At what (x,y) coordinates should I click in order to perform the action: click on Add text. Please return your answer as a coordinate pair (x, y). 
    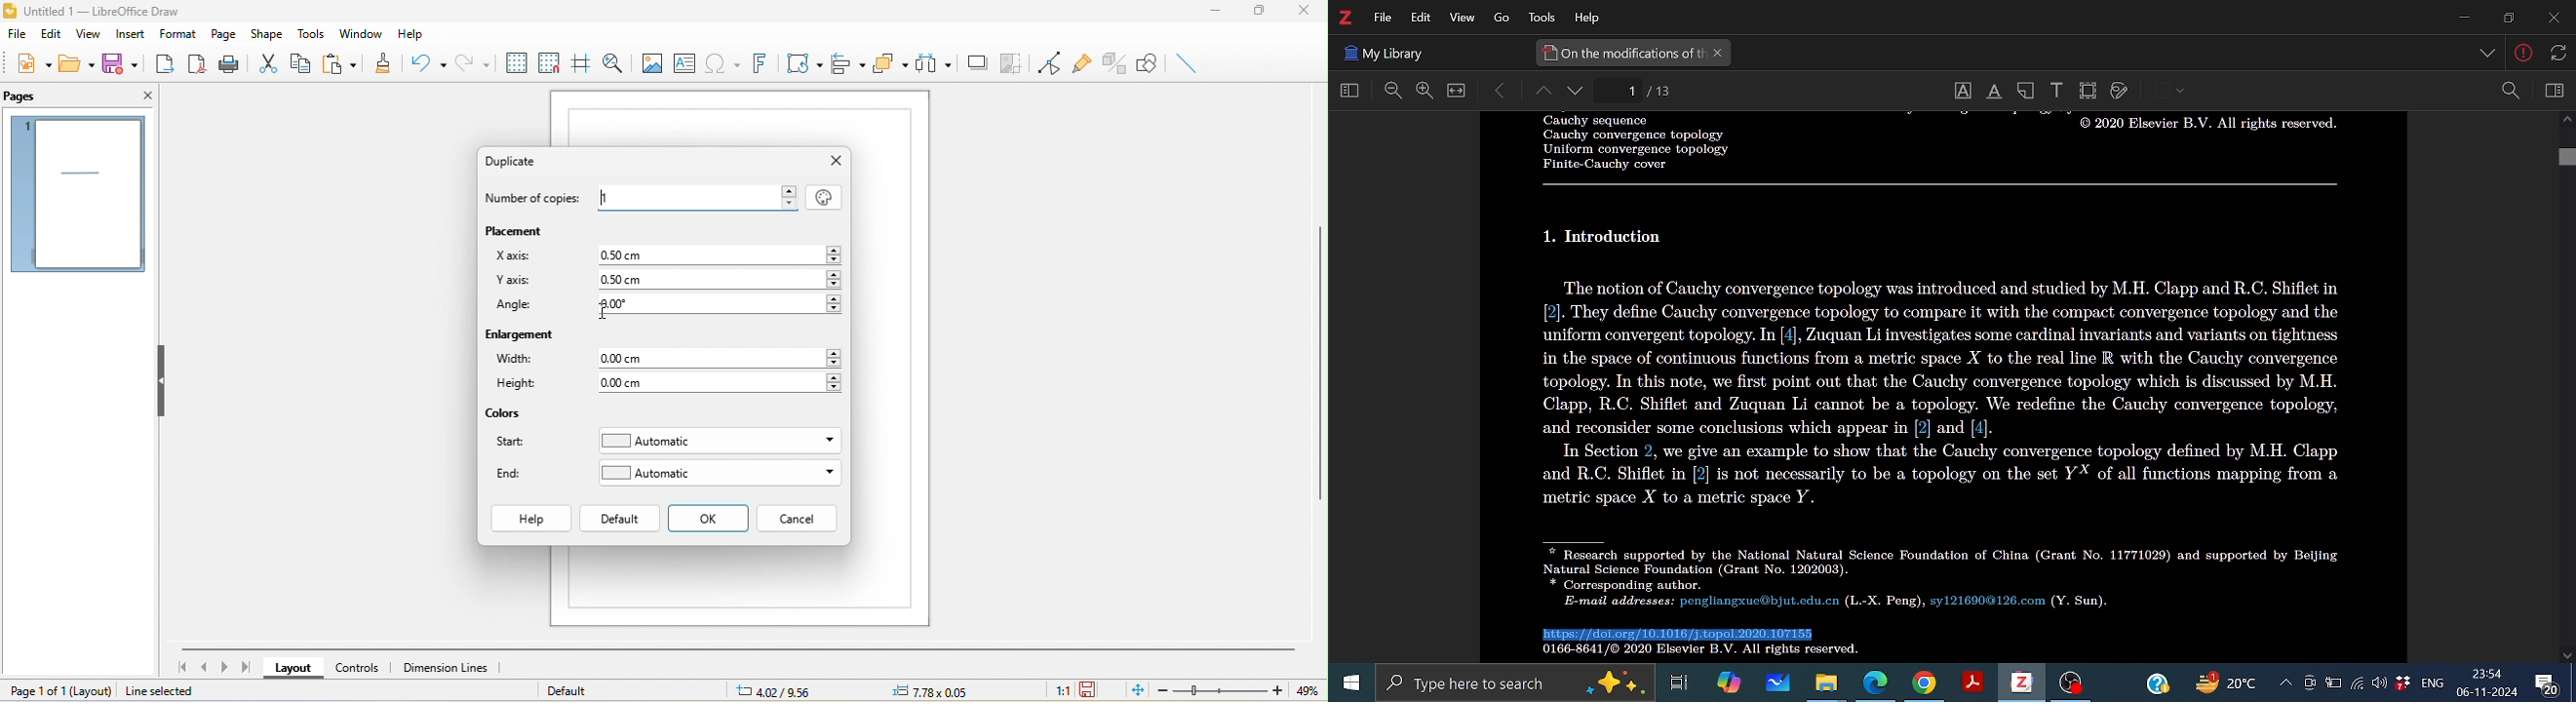
    Looking at the image, I should click on (2055, 89).